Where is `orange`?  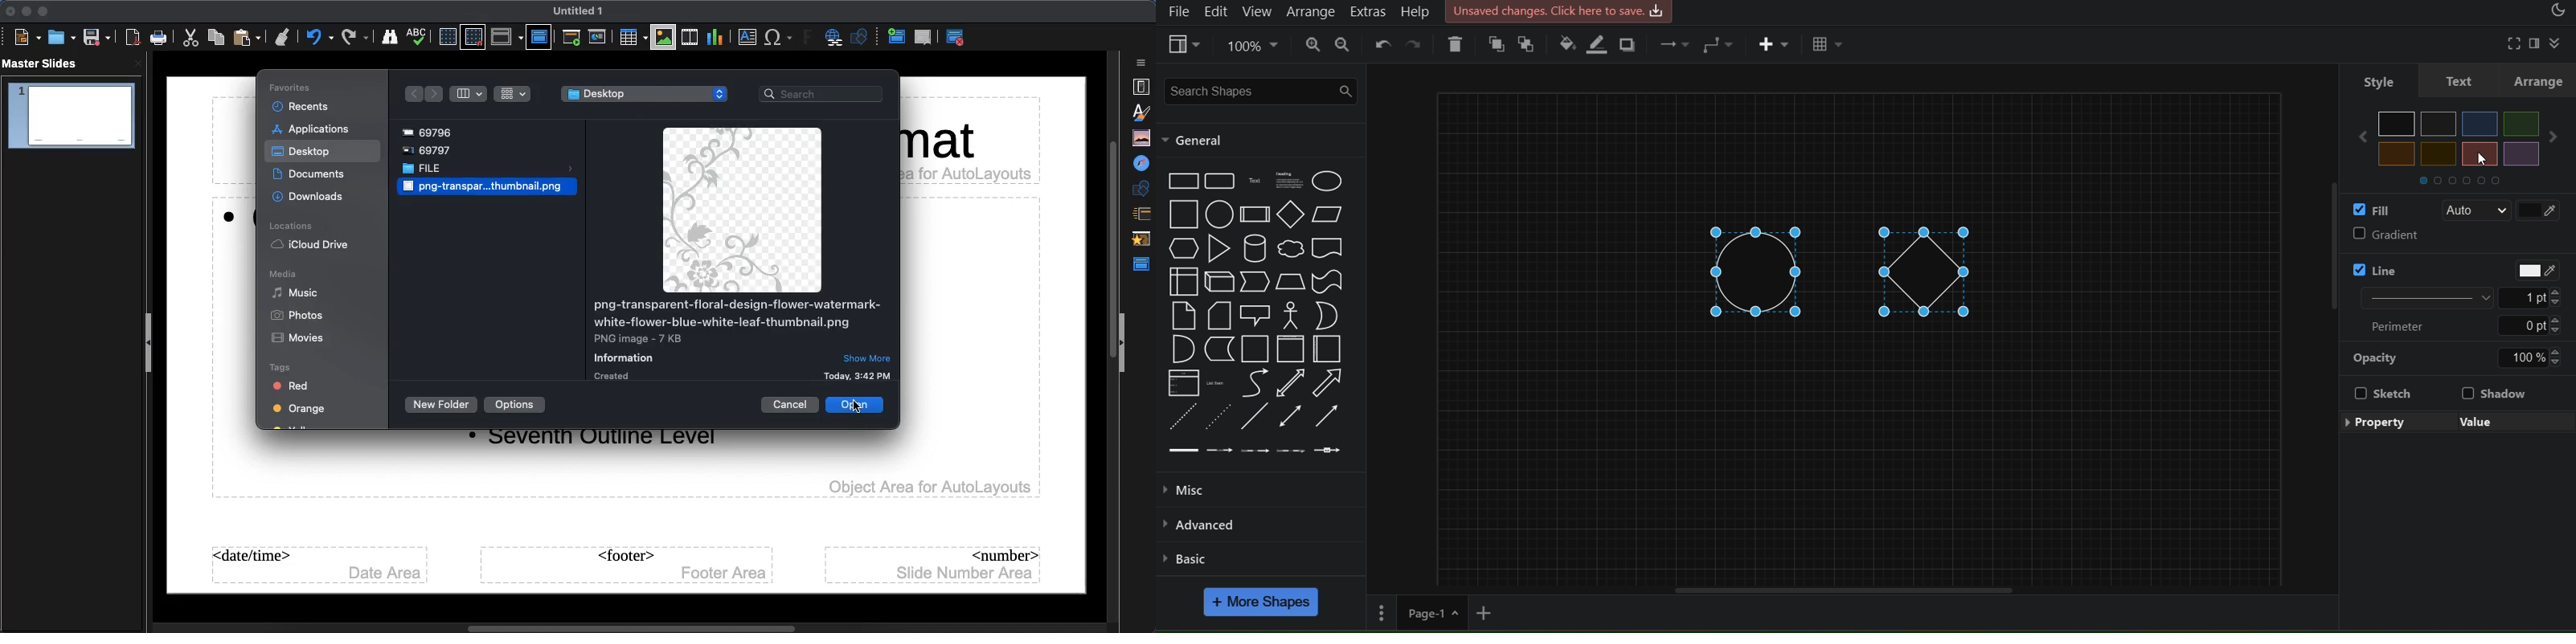
orange is located at coordinates (298, 411).